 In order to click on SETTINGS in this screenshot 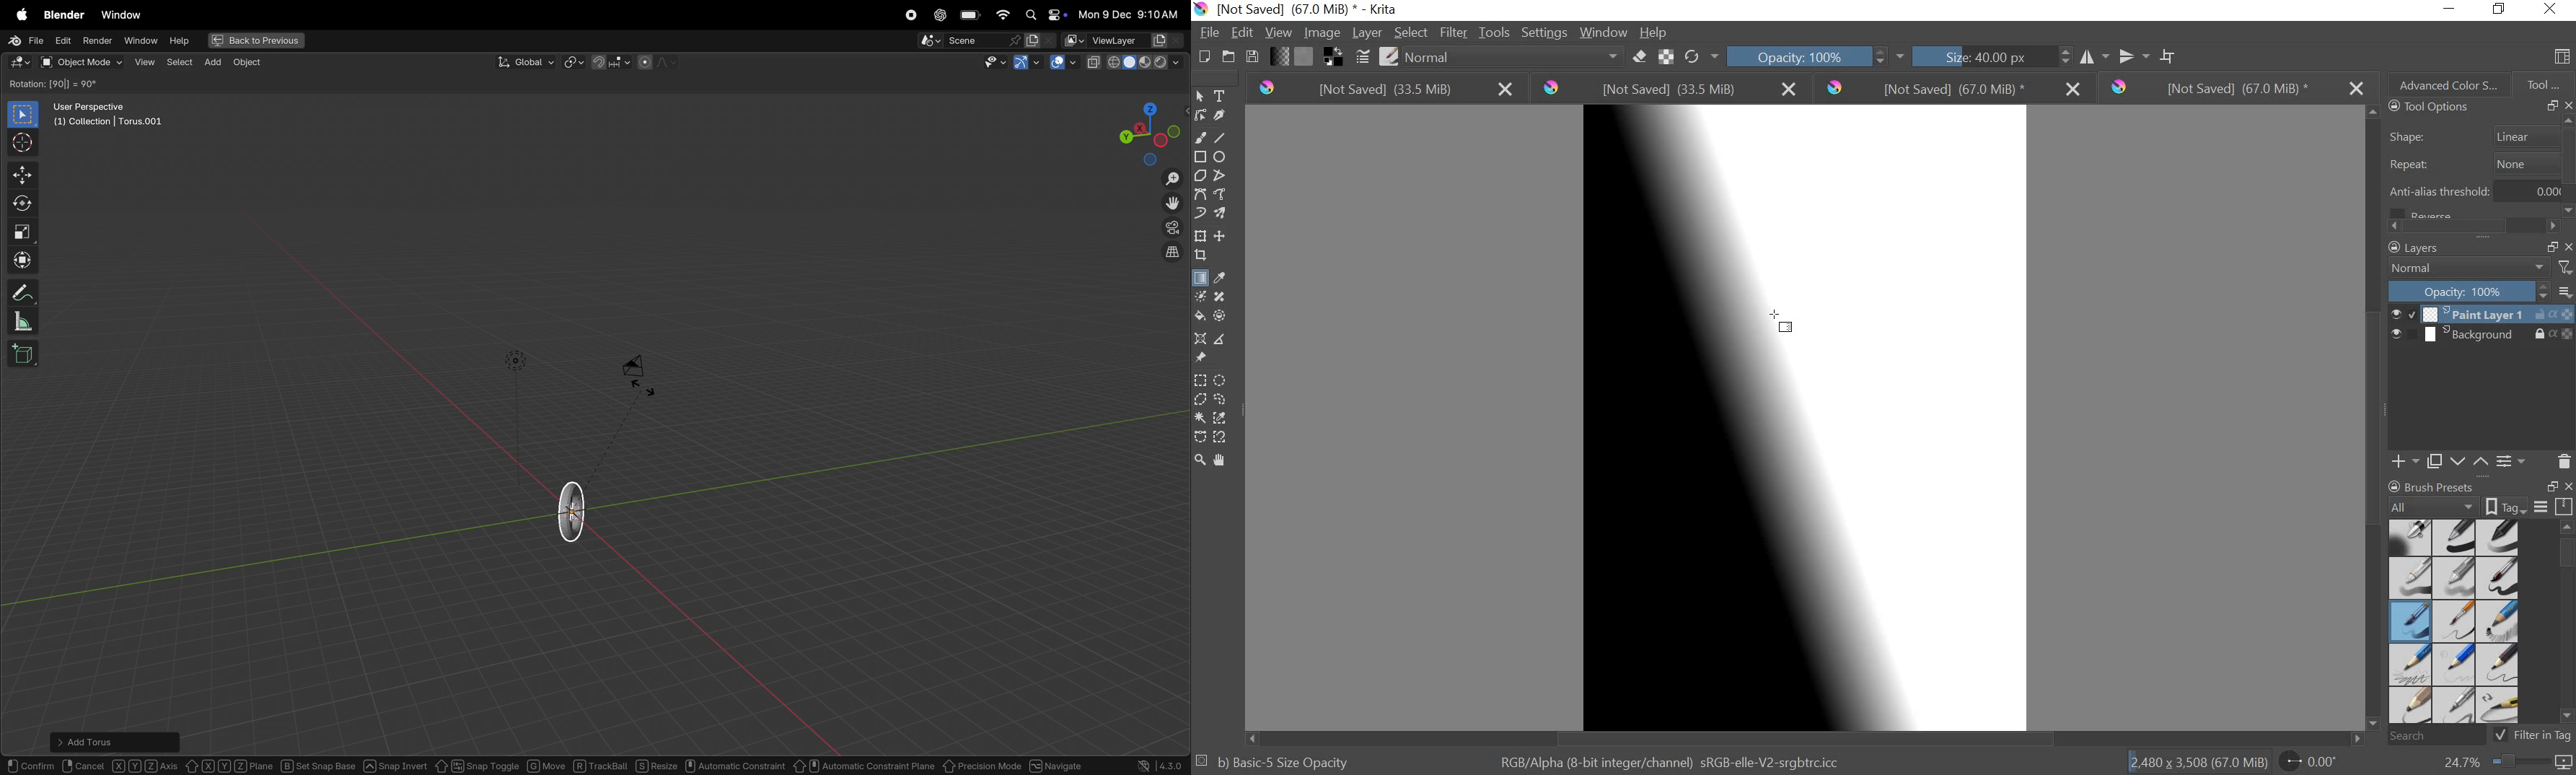, I will do `click(1544, 32)`.